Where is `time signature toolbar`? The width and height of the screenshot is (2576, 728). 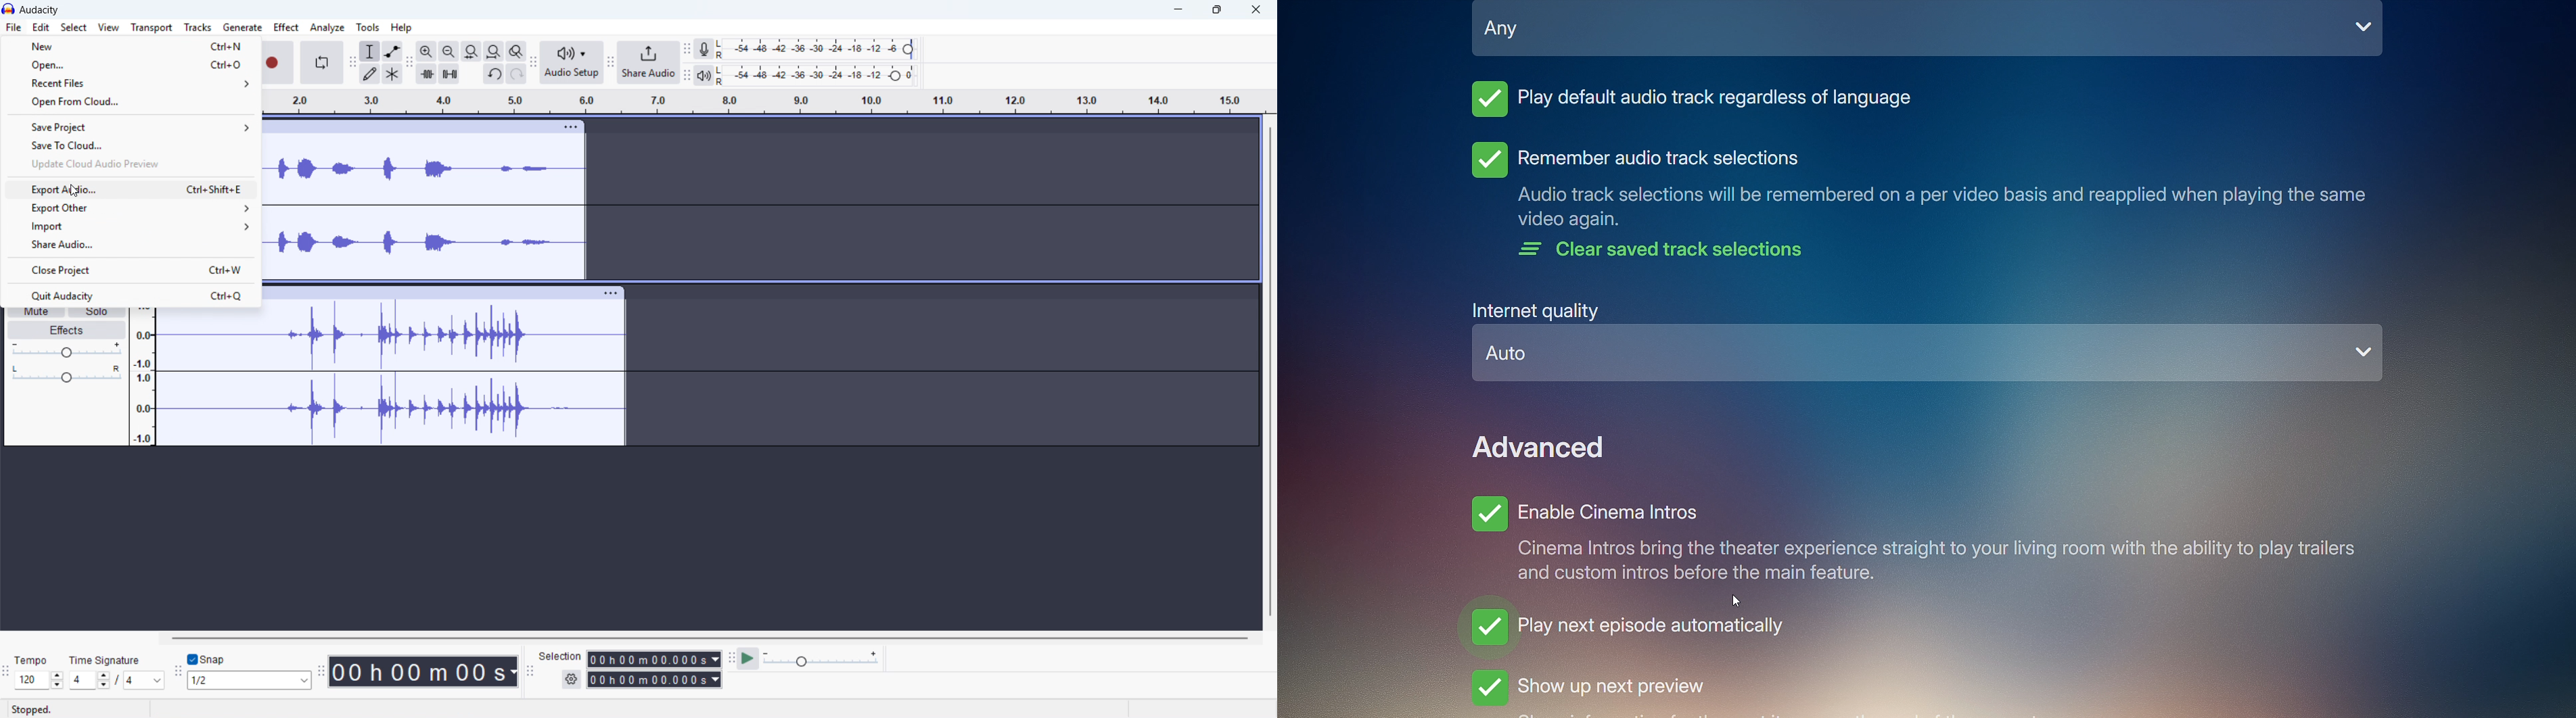
time signature toolbar is located at coordinates (6, 671).